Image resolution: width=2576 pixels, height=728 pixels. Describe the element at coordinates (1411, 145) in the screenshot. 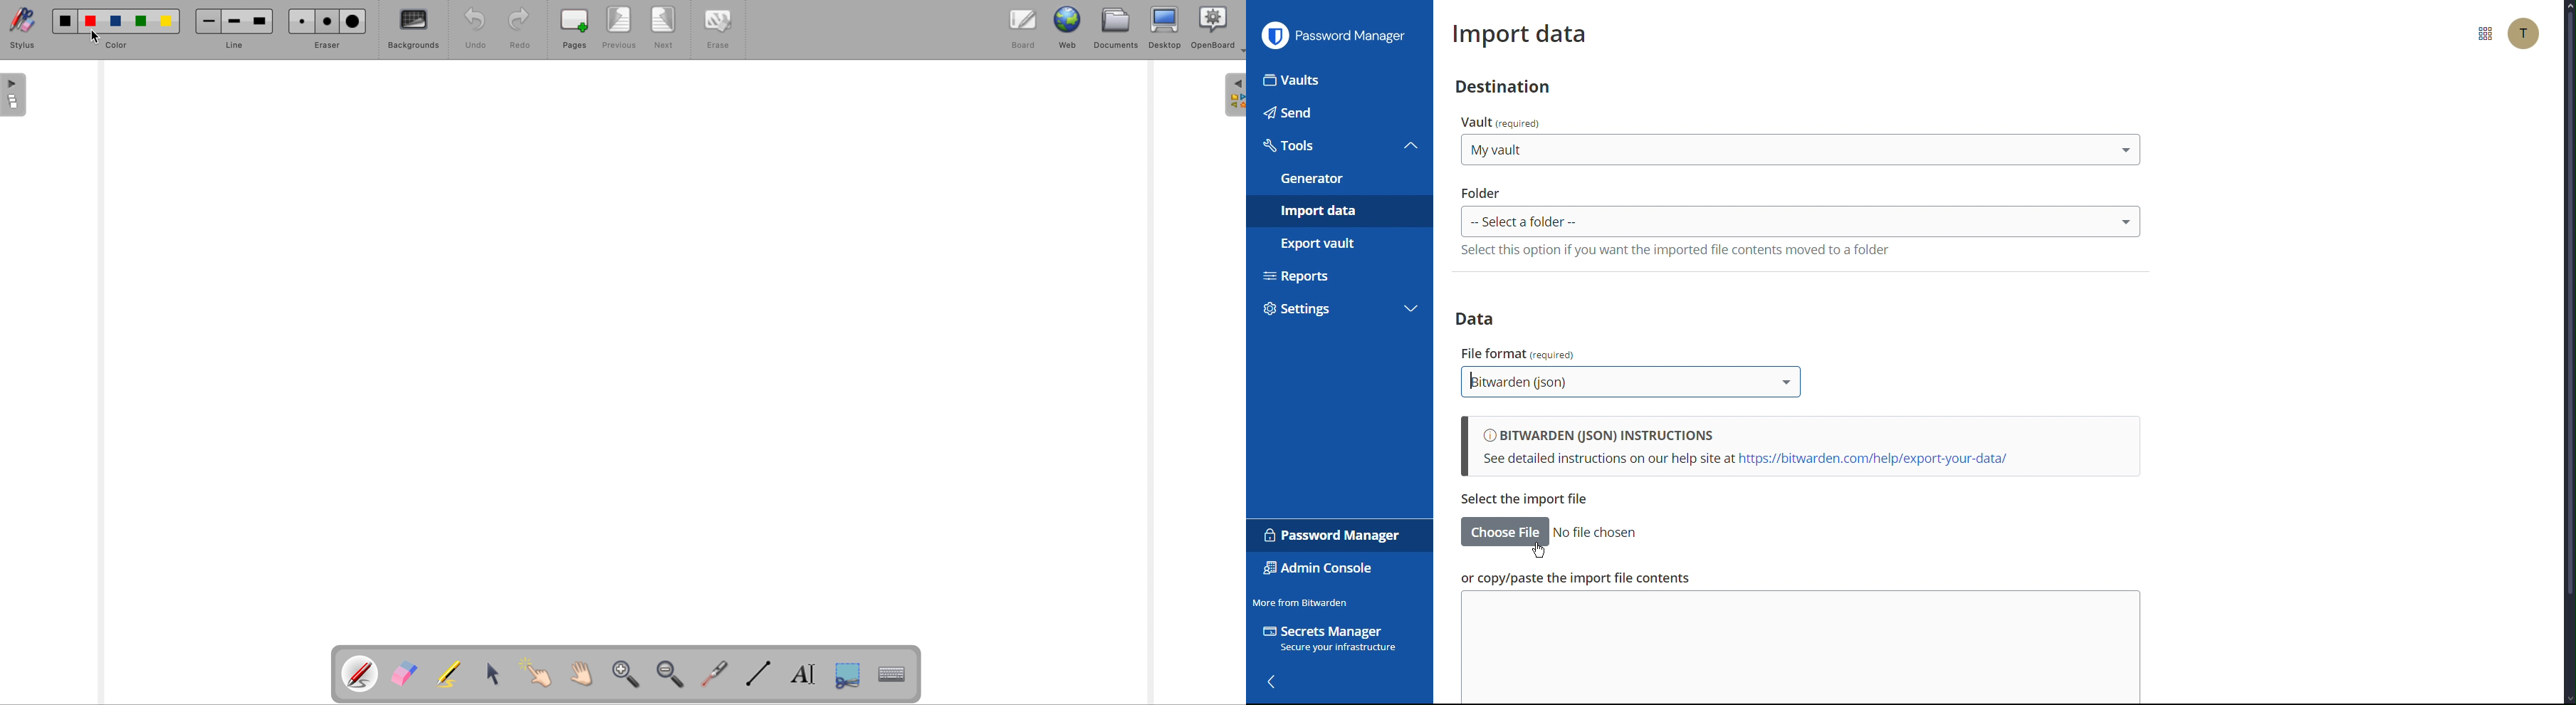

I see `collapse tools` at that location.